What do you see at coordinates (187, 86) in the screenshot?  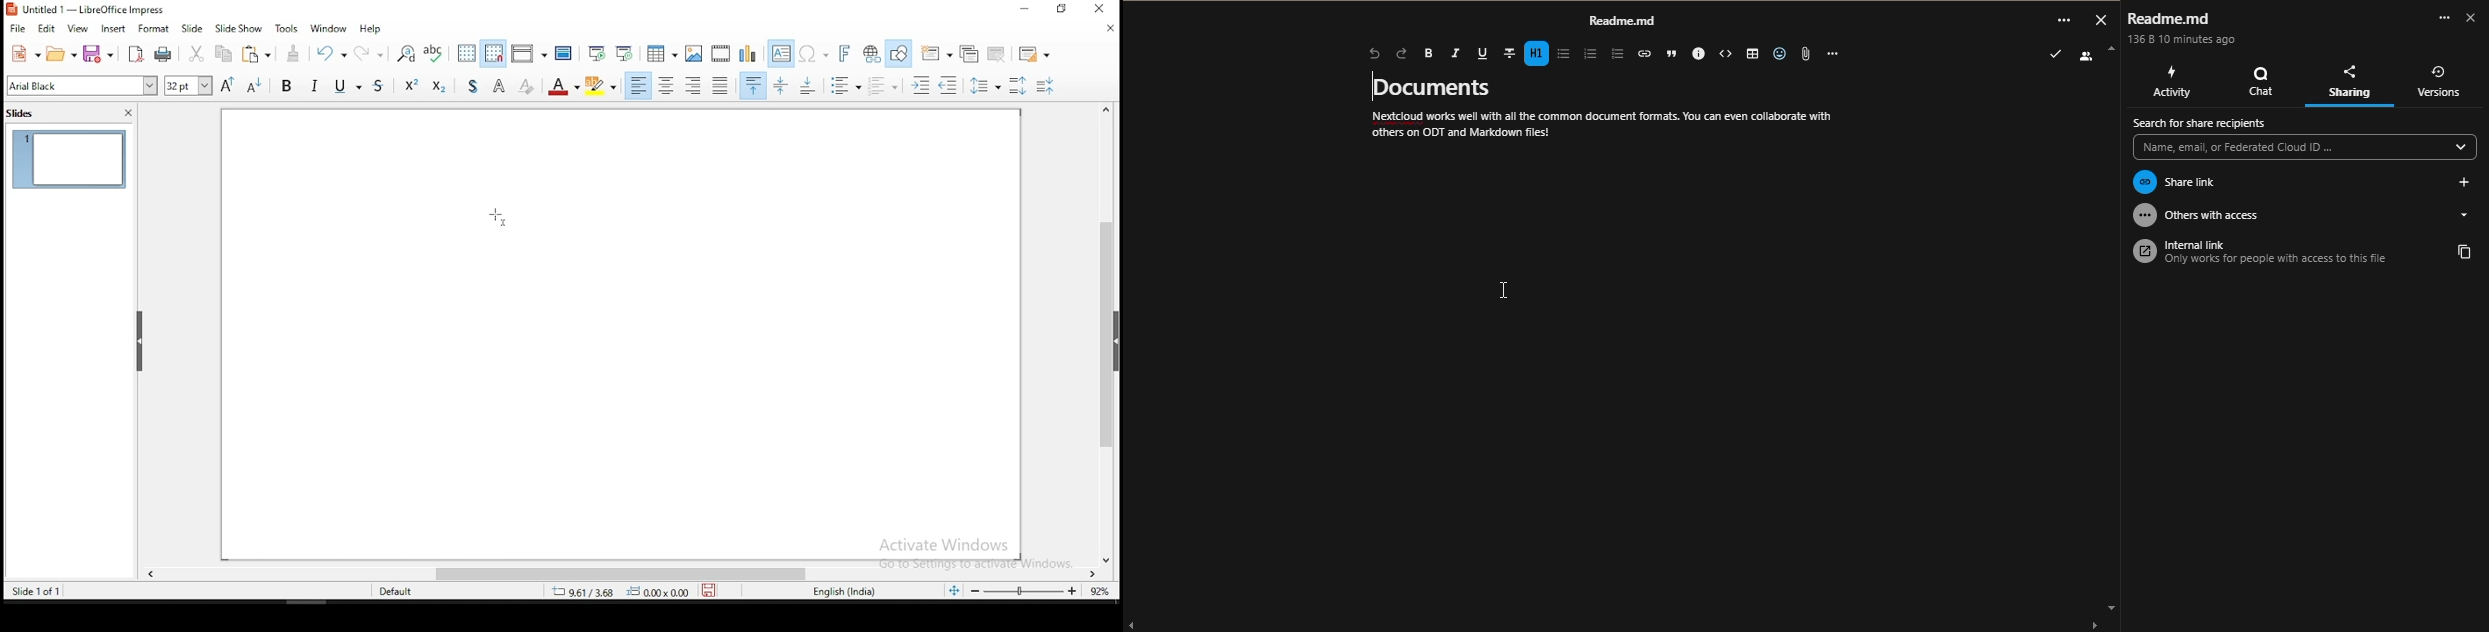 I see `32 pt` at bounding box center [187, 86].